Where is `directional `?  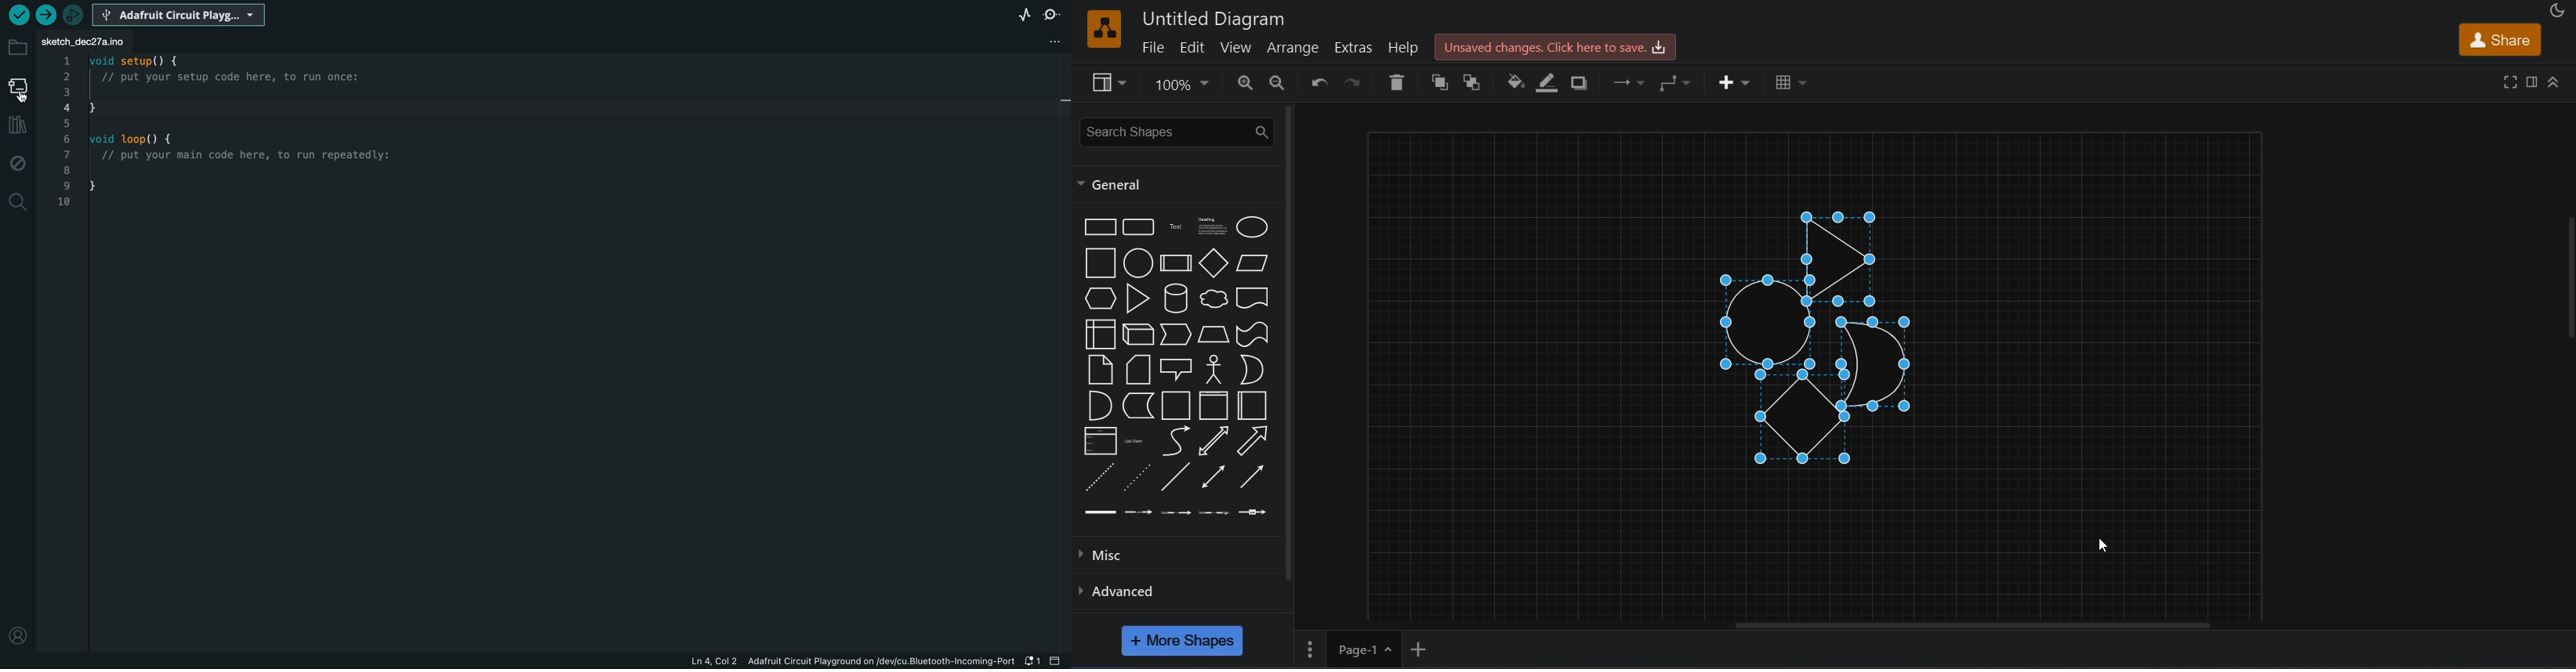
directional  is located at coordinates (1250, 478).